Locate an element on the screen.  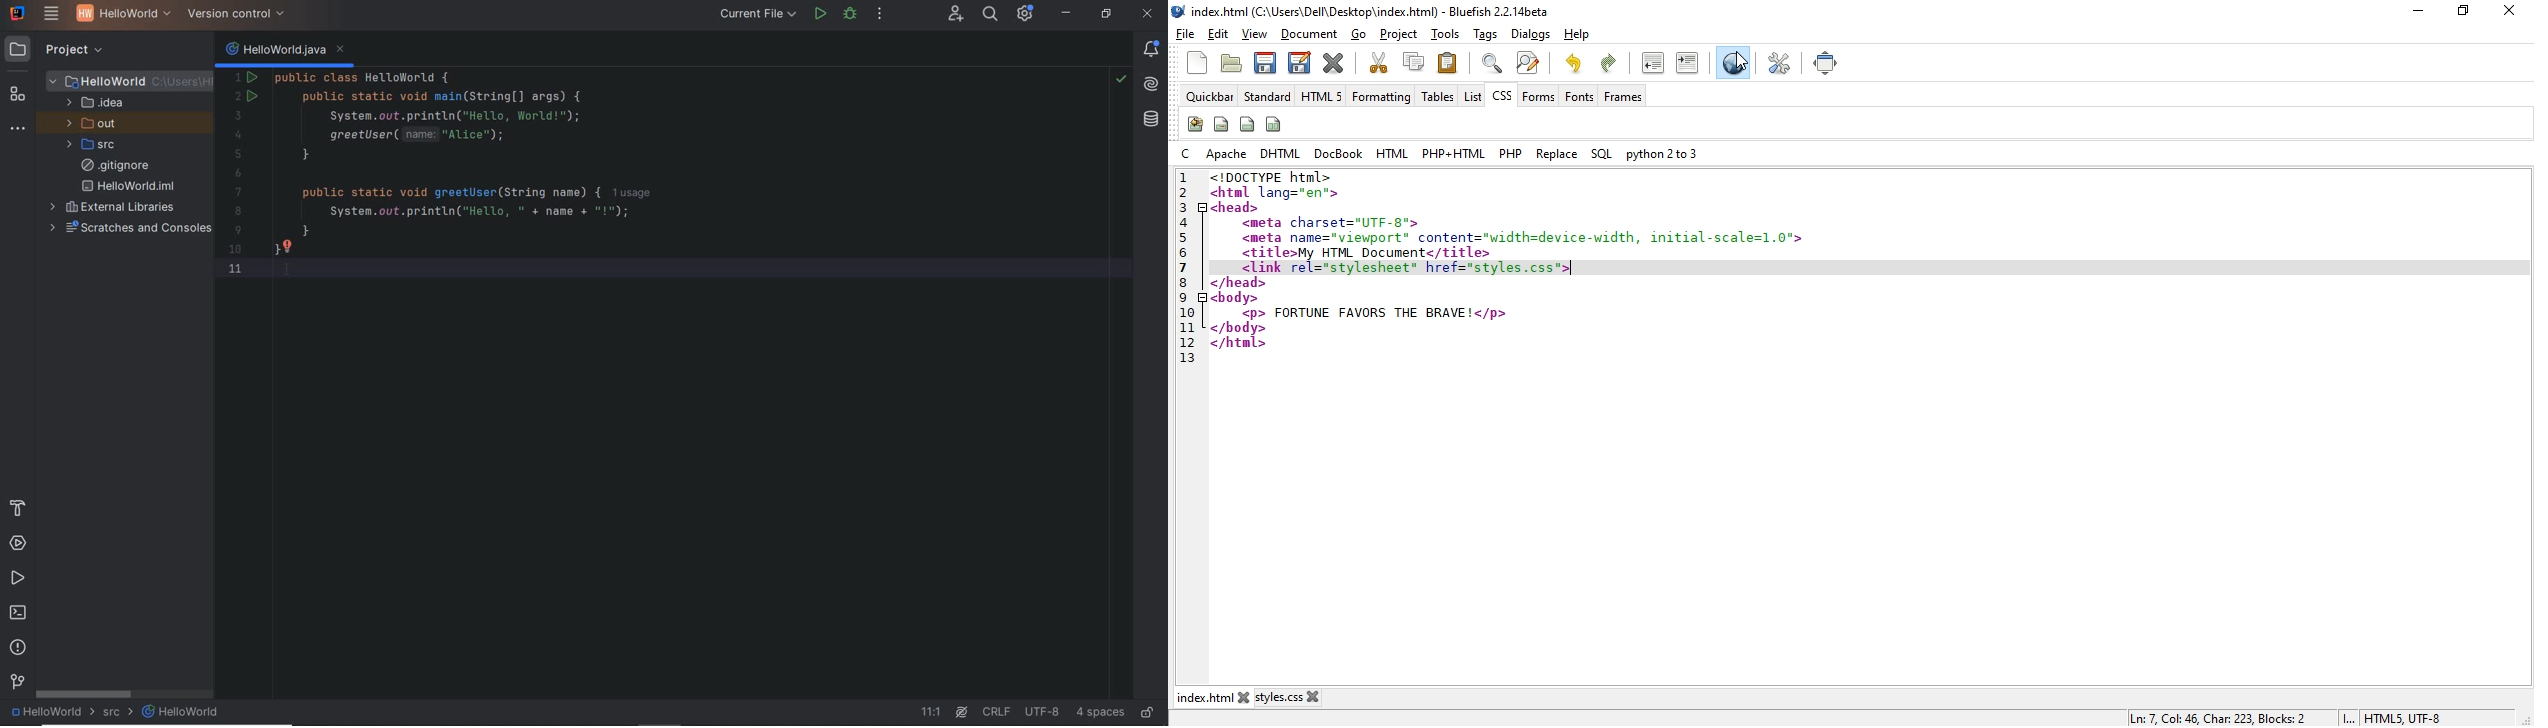
edit preferences is located at coordinates (1781, 62).